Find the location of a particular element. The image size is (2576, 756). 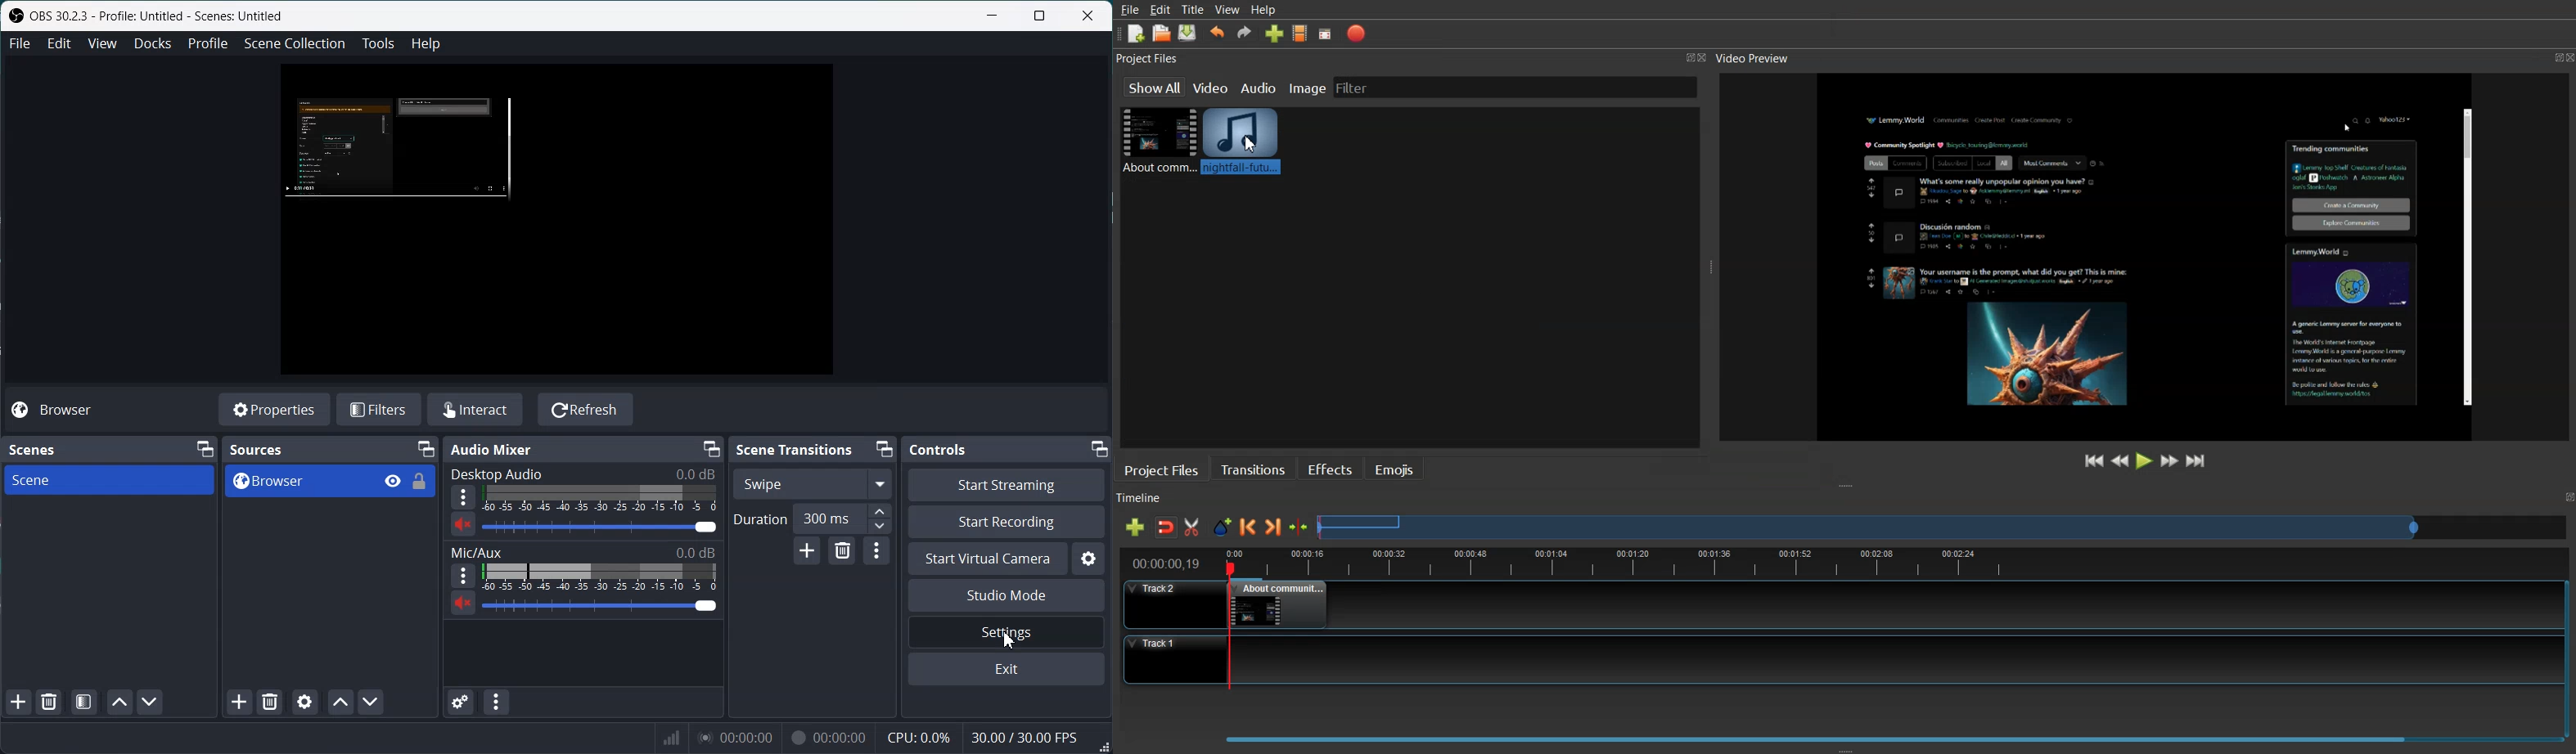

Fast Forward is located at coordinates (2170, 460).